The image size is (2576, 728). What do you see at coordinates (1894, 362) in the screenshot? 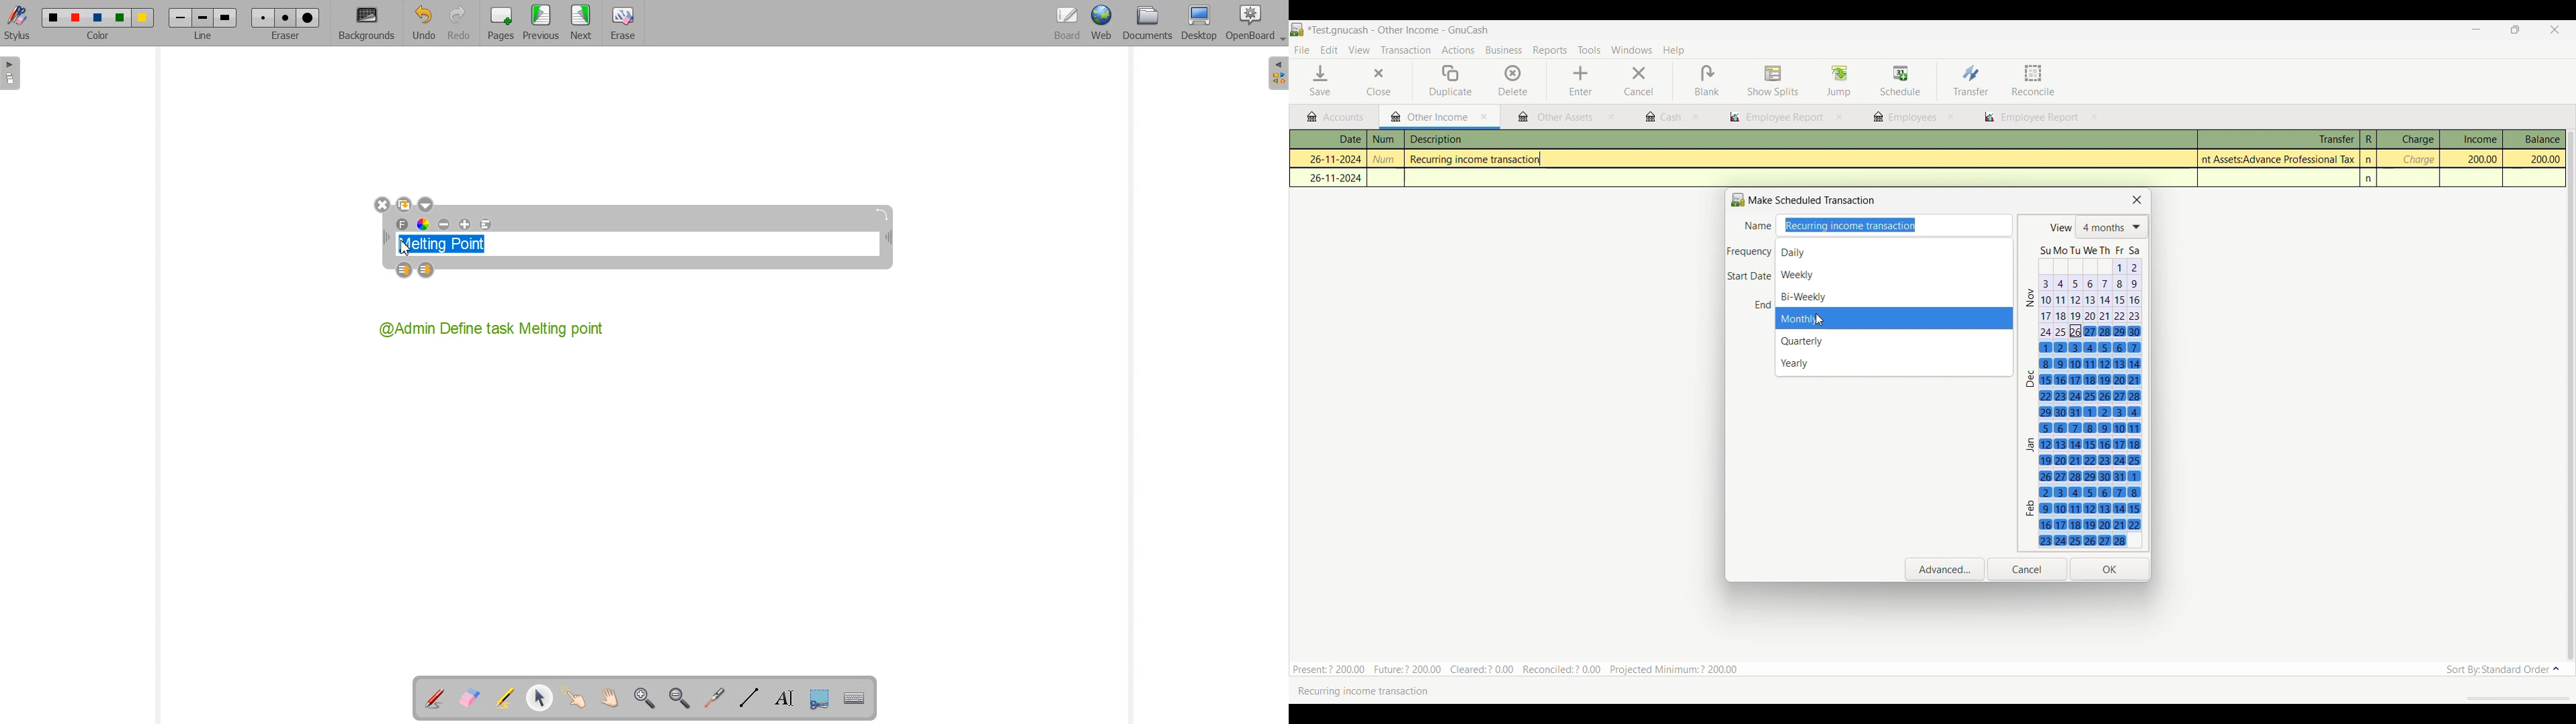
I see `Yearly` at bounding box center [1894, 362].